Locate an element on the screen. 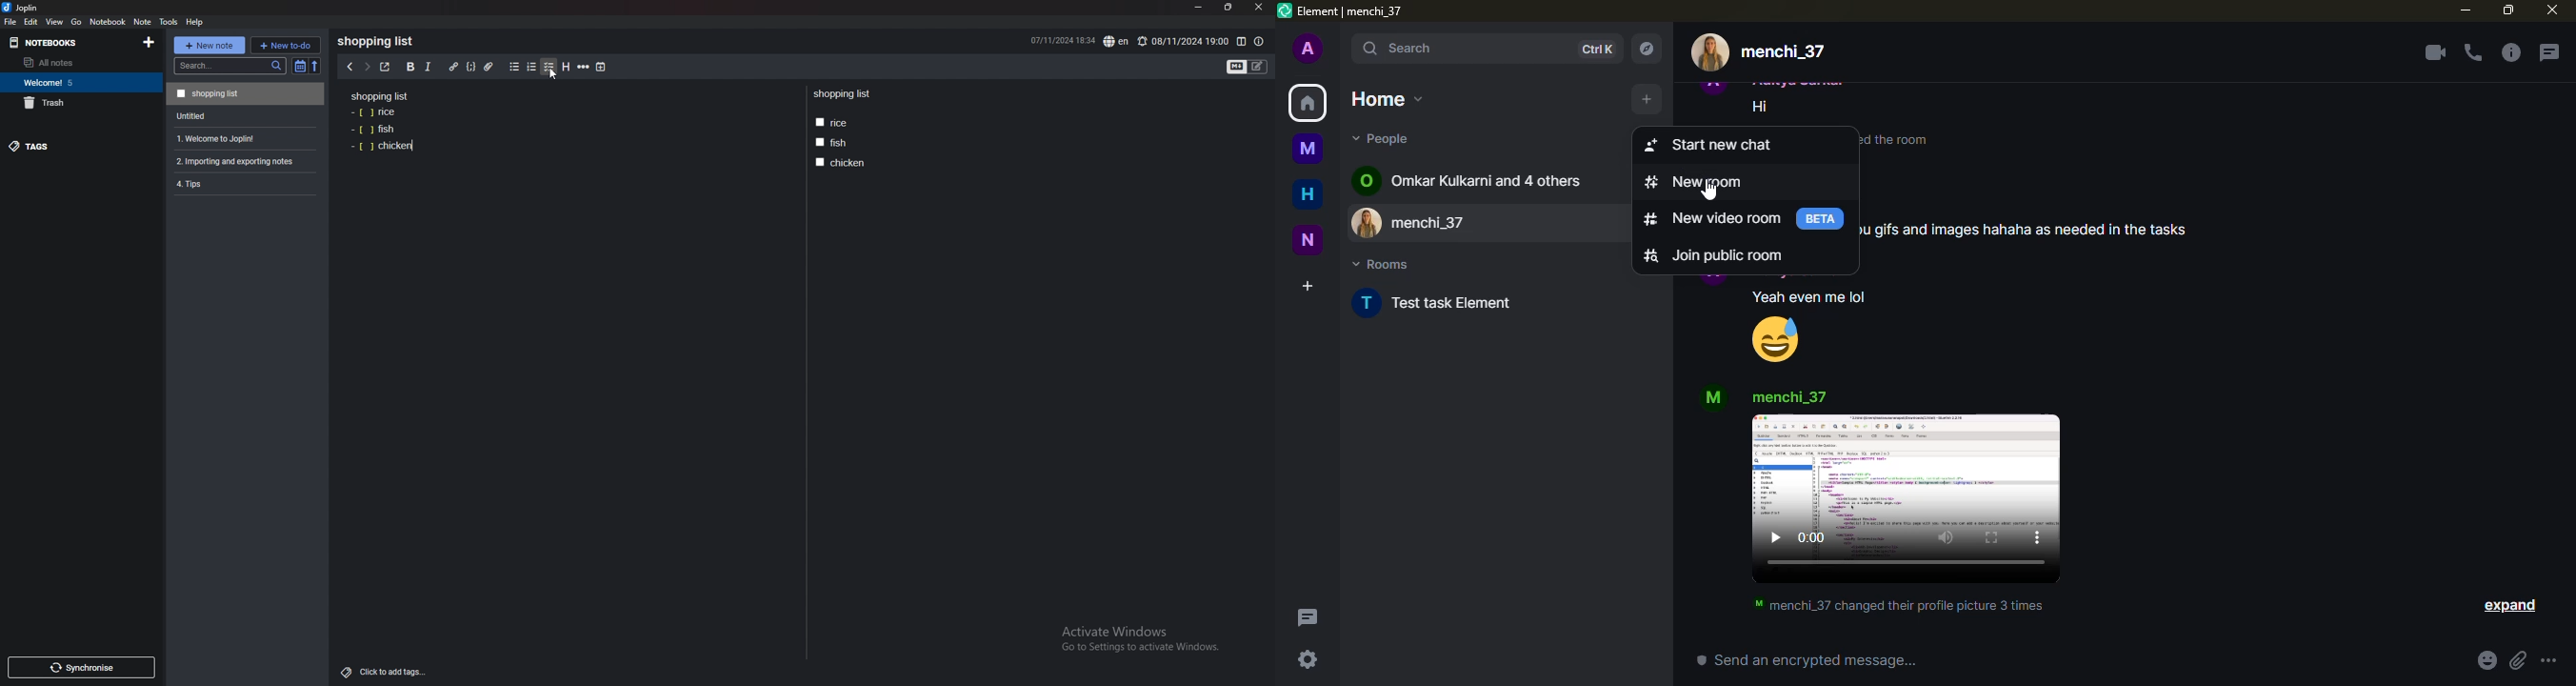 The width and height of the screenshot is (2576, 700). hyperlink is located at coordinates (454, 67).